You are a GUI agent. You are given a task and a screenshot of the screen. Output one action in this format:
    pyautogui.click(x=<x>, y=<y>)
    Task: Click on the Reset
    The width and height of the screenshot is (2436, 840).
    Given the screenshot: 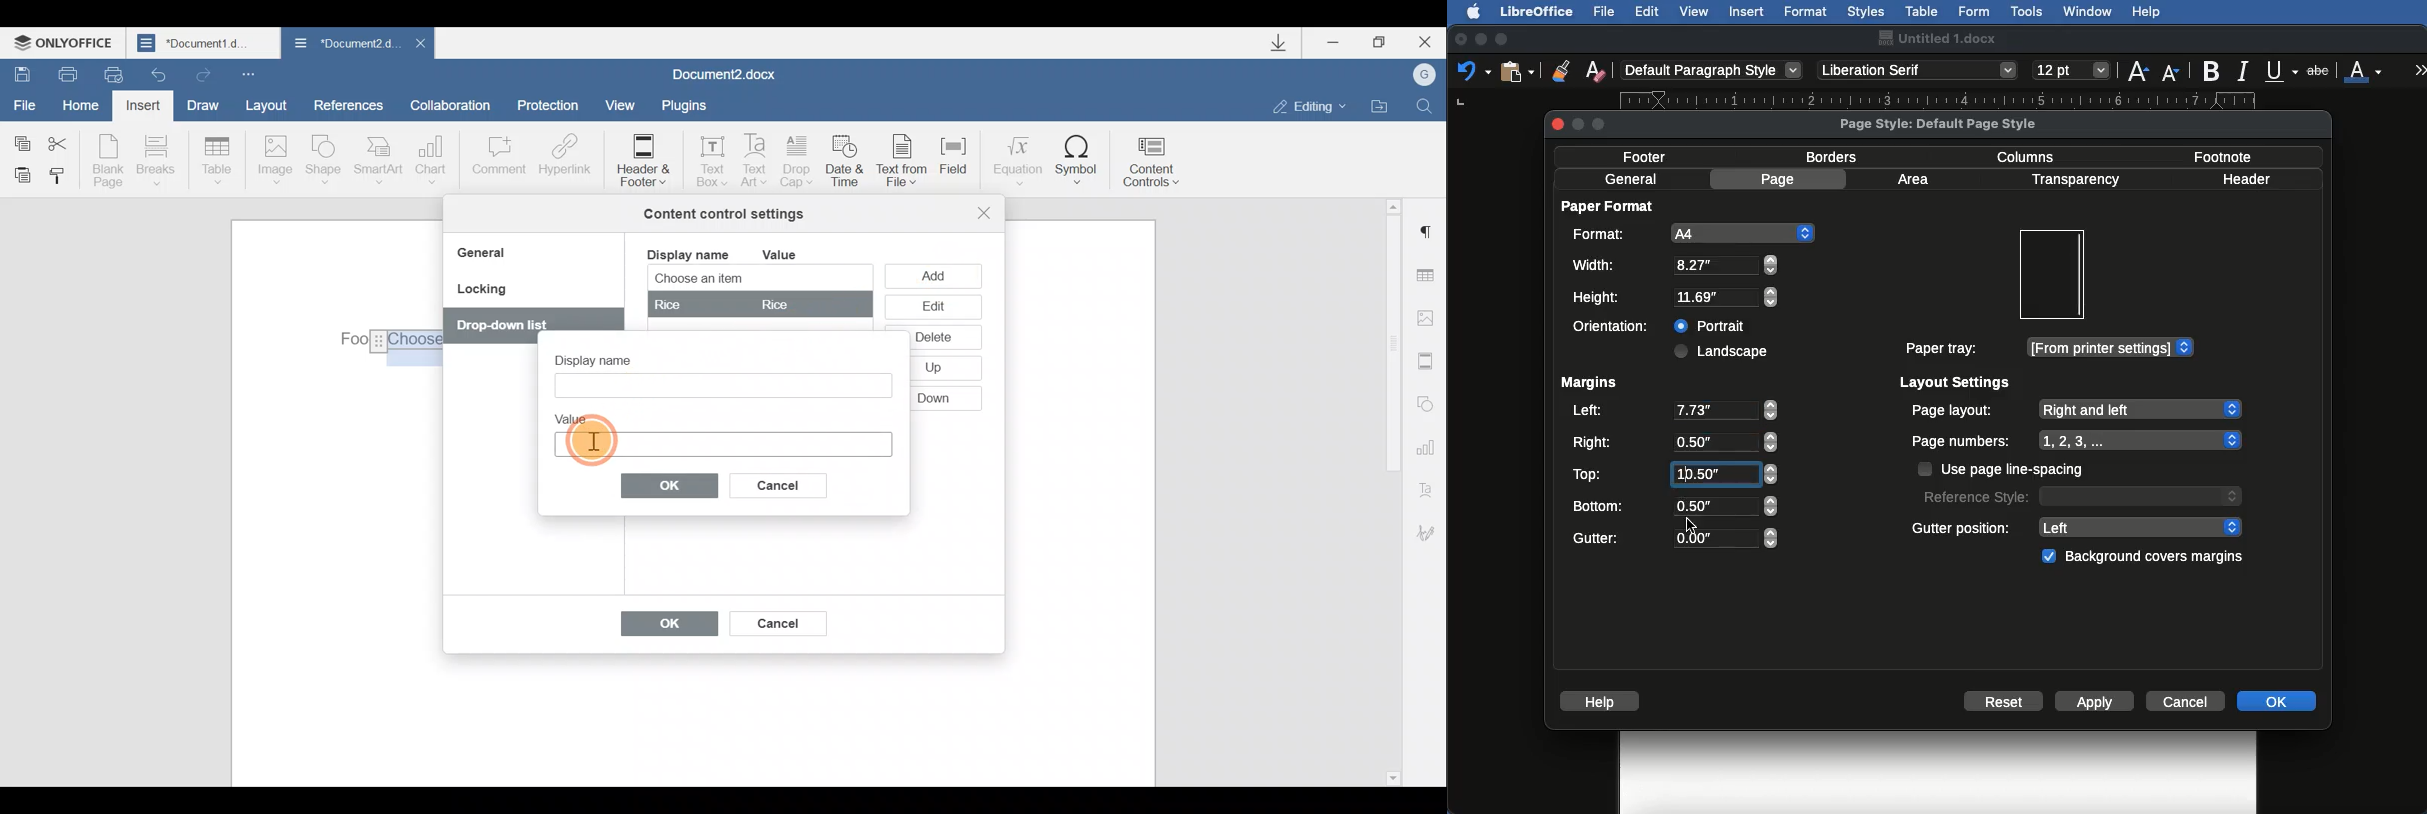 What is the action you would take?
    pyautogui.click(x=2004, y=703)
    